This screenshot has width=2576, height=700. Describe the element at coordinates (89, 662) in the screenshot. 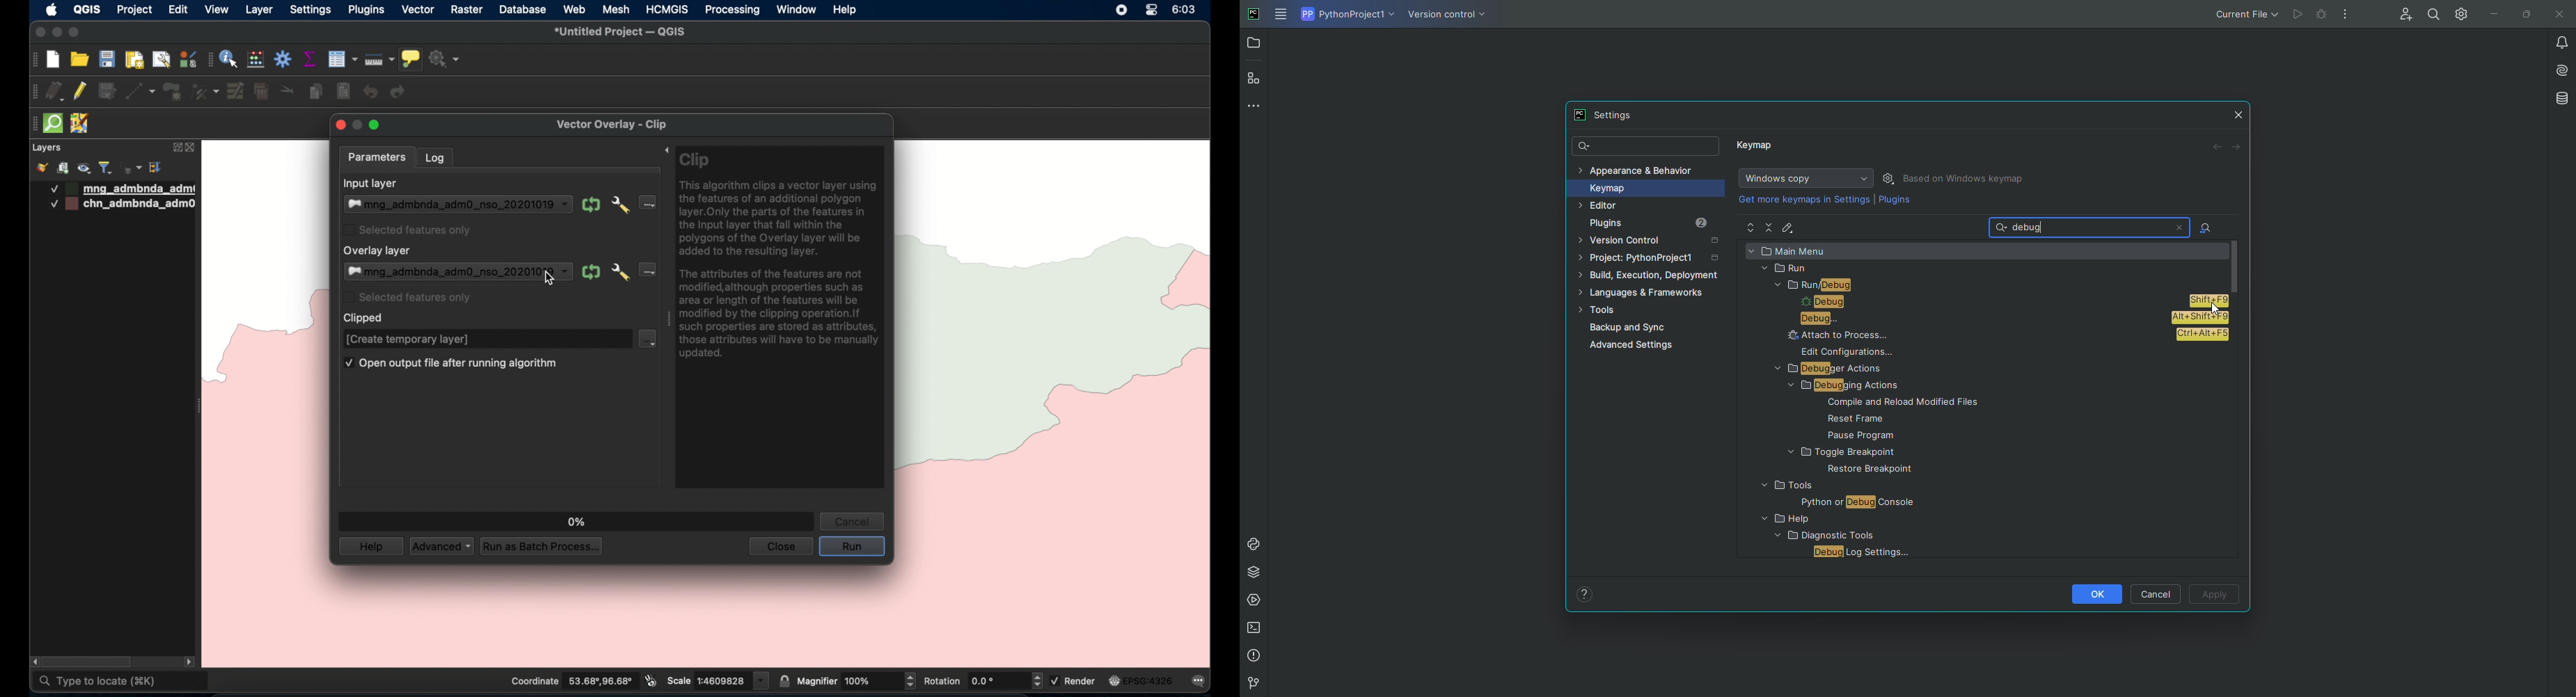

I see `scroll box` at that location.